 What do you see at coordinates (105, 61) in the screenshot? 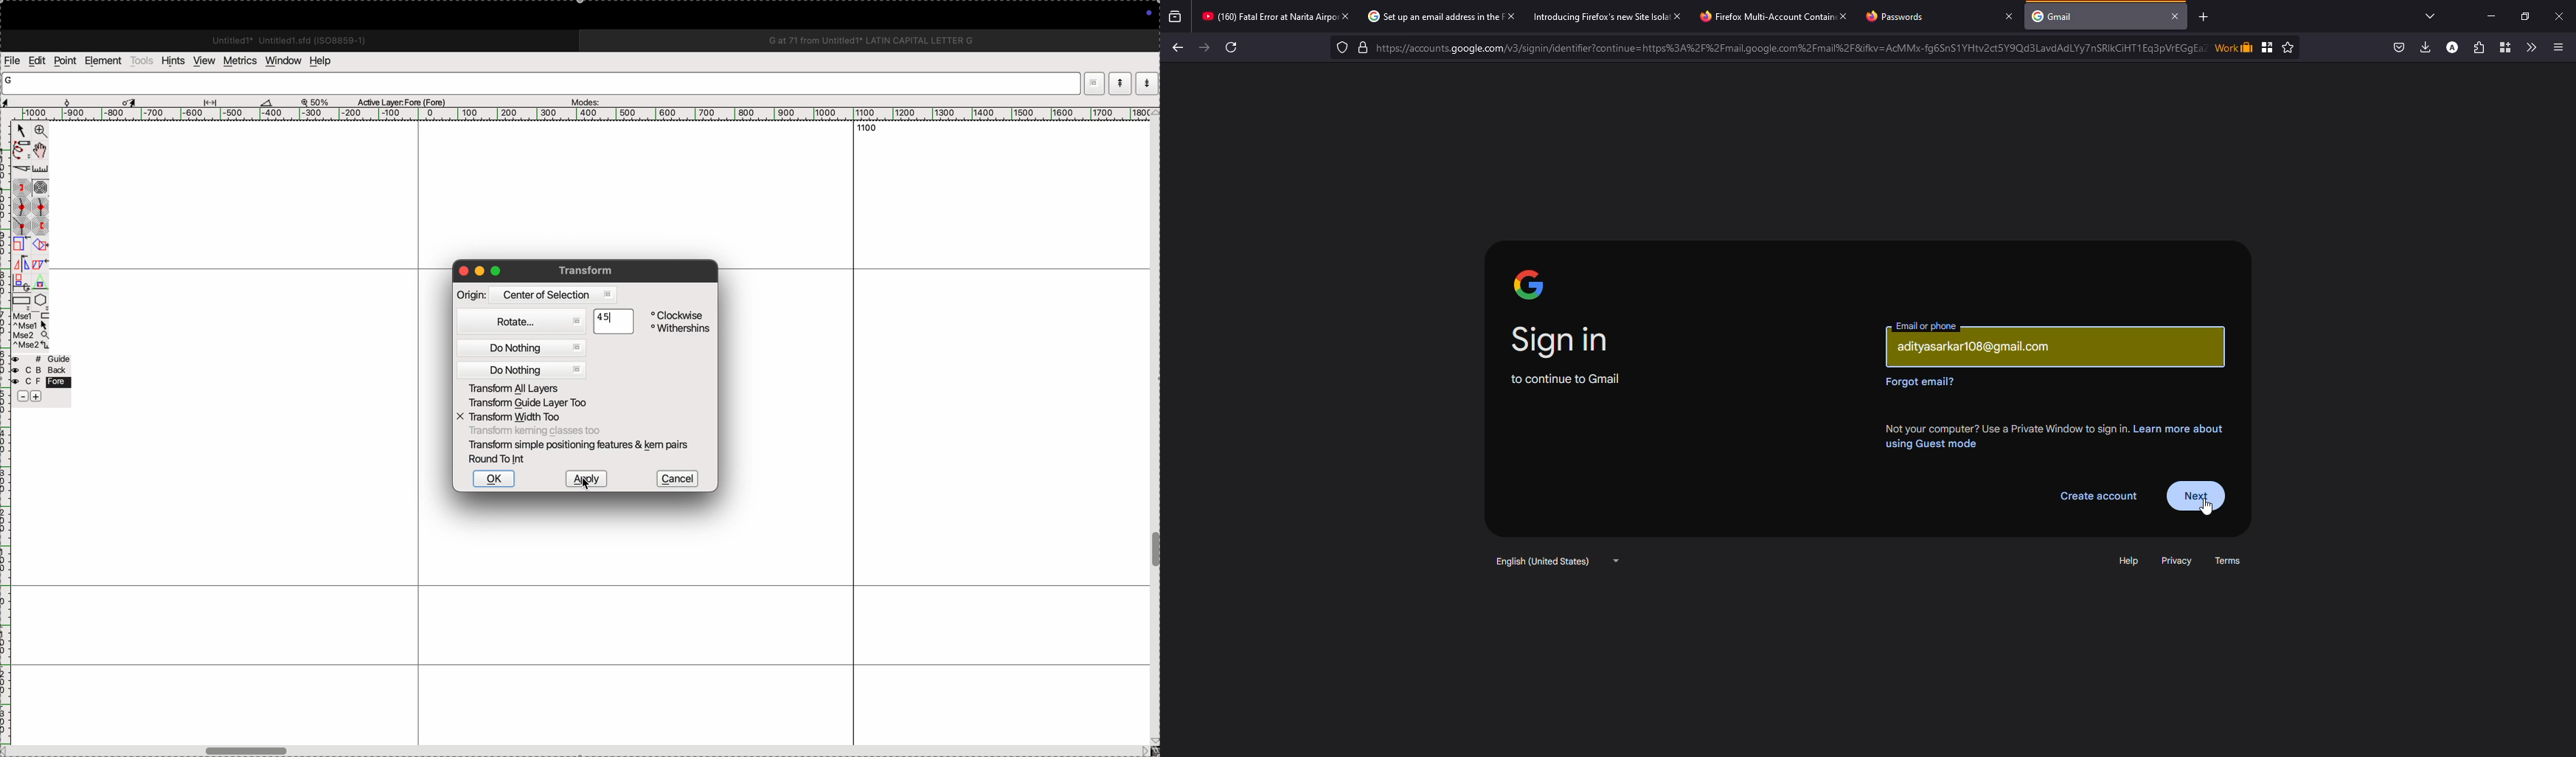
I see `elements` at bounding box center [105, 61].